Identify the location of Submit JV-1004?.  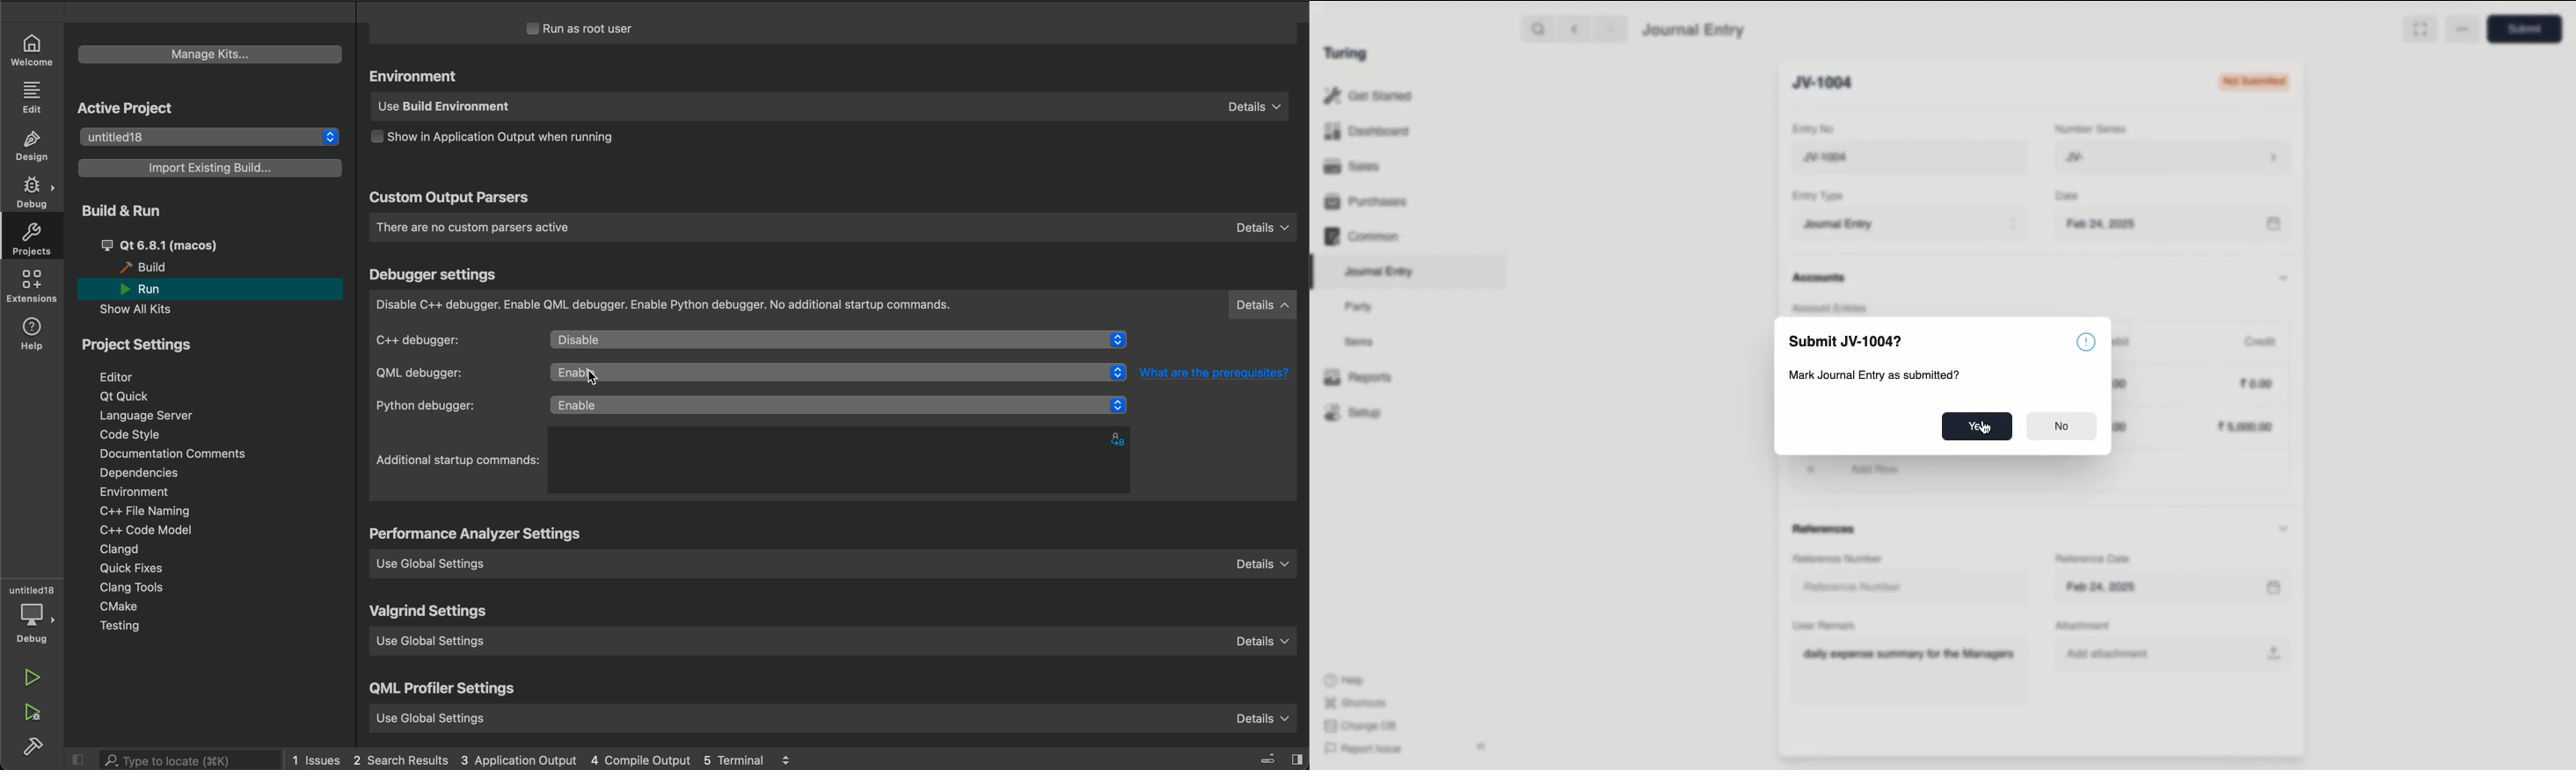
(1844, 341).